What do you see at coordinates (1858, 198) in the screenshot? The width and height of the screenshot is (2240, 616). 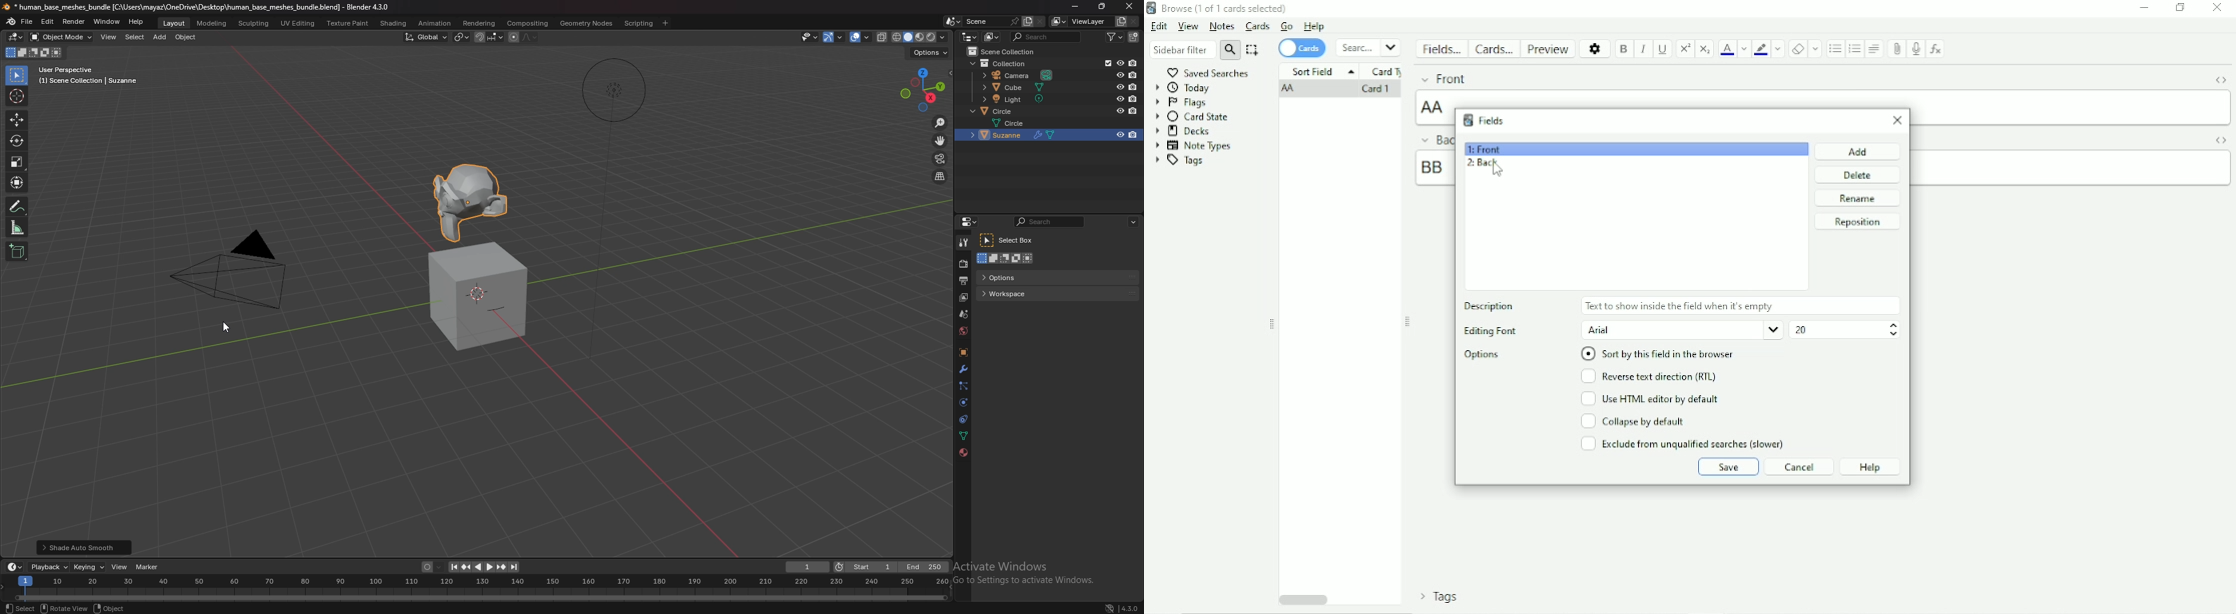 I see `Rename` at bounding box center [1858, 198].